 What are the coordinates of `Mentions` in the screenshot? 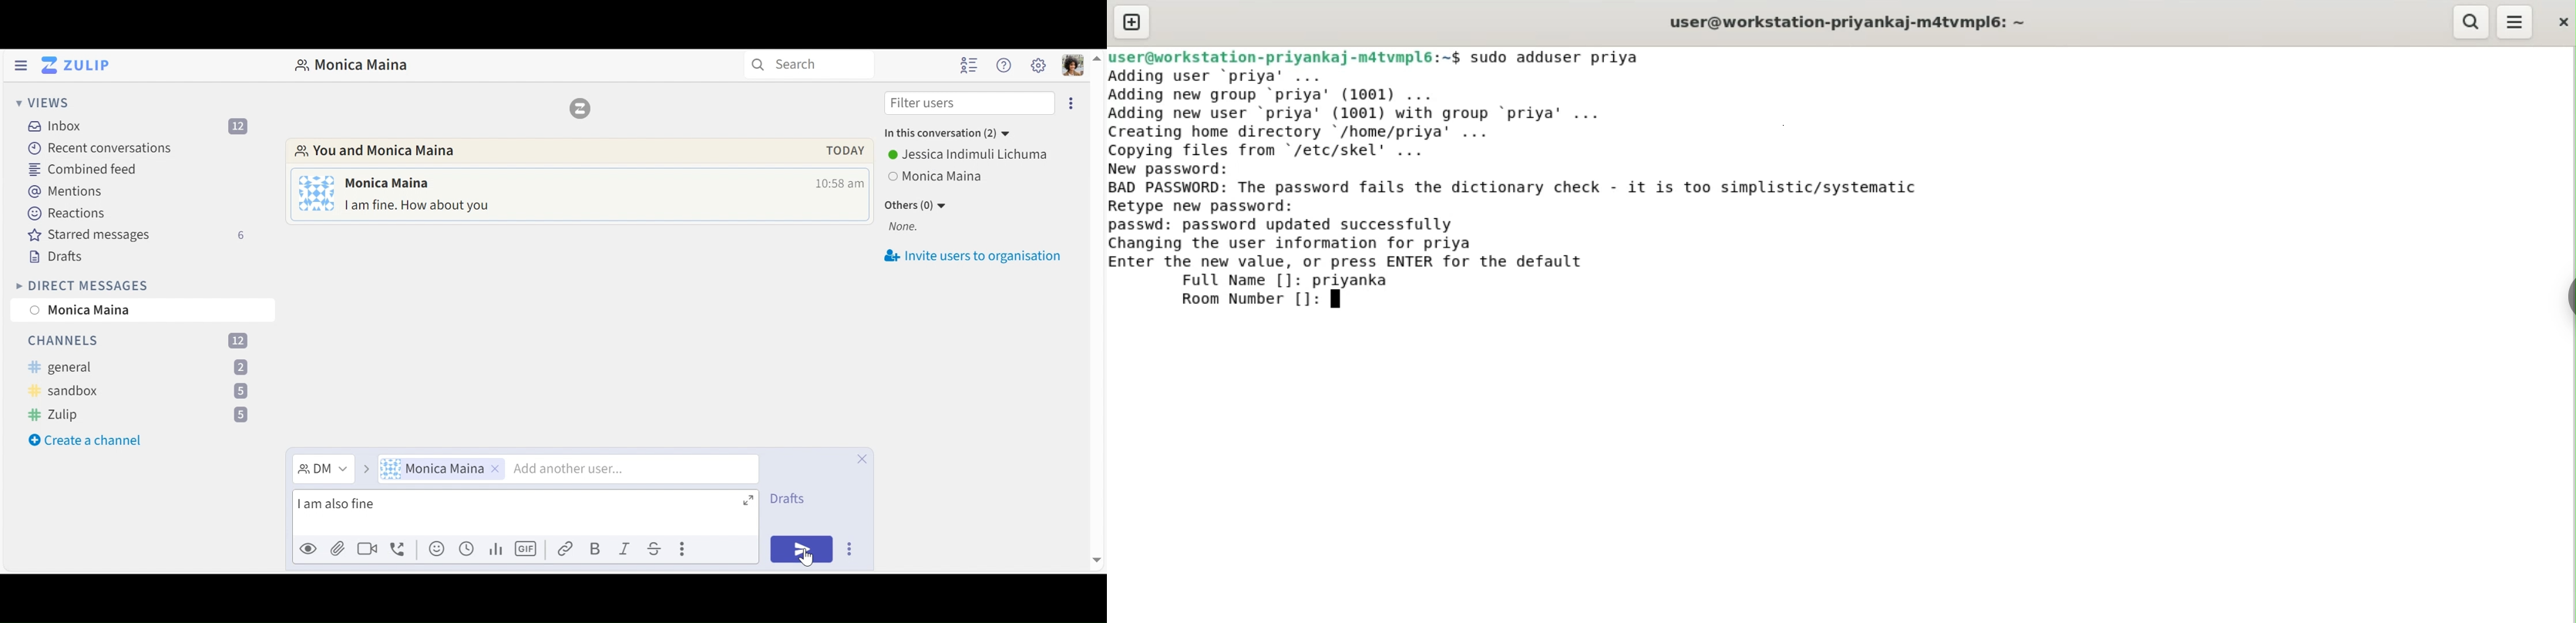 It's located at (66, 191).